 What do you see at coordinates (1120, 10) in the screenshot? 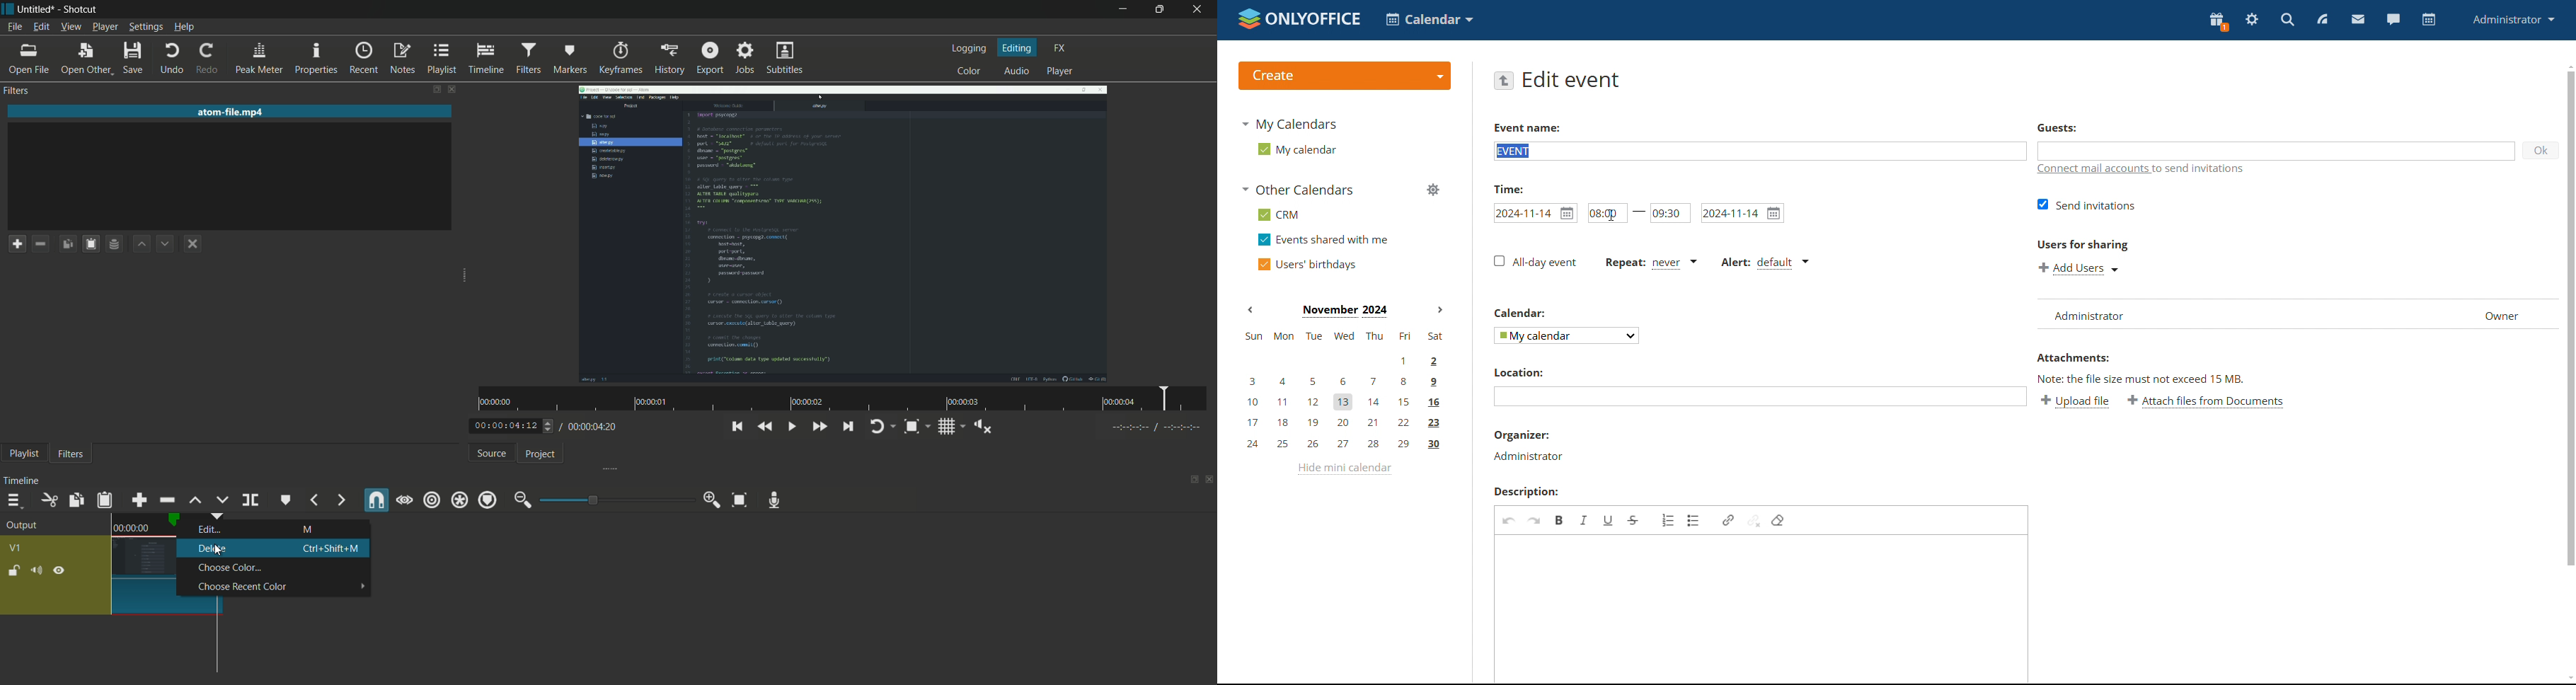
I see `minimize` at bounding box center [1120, 10].